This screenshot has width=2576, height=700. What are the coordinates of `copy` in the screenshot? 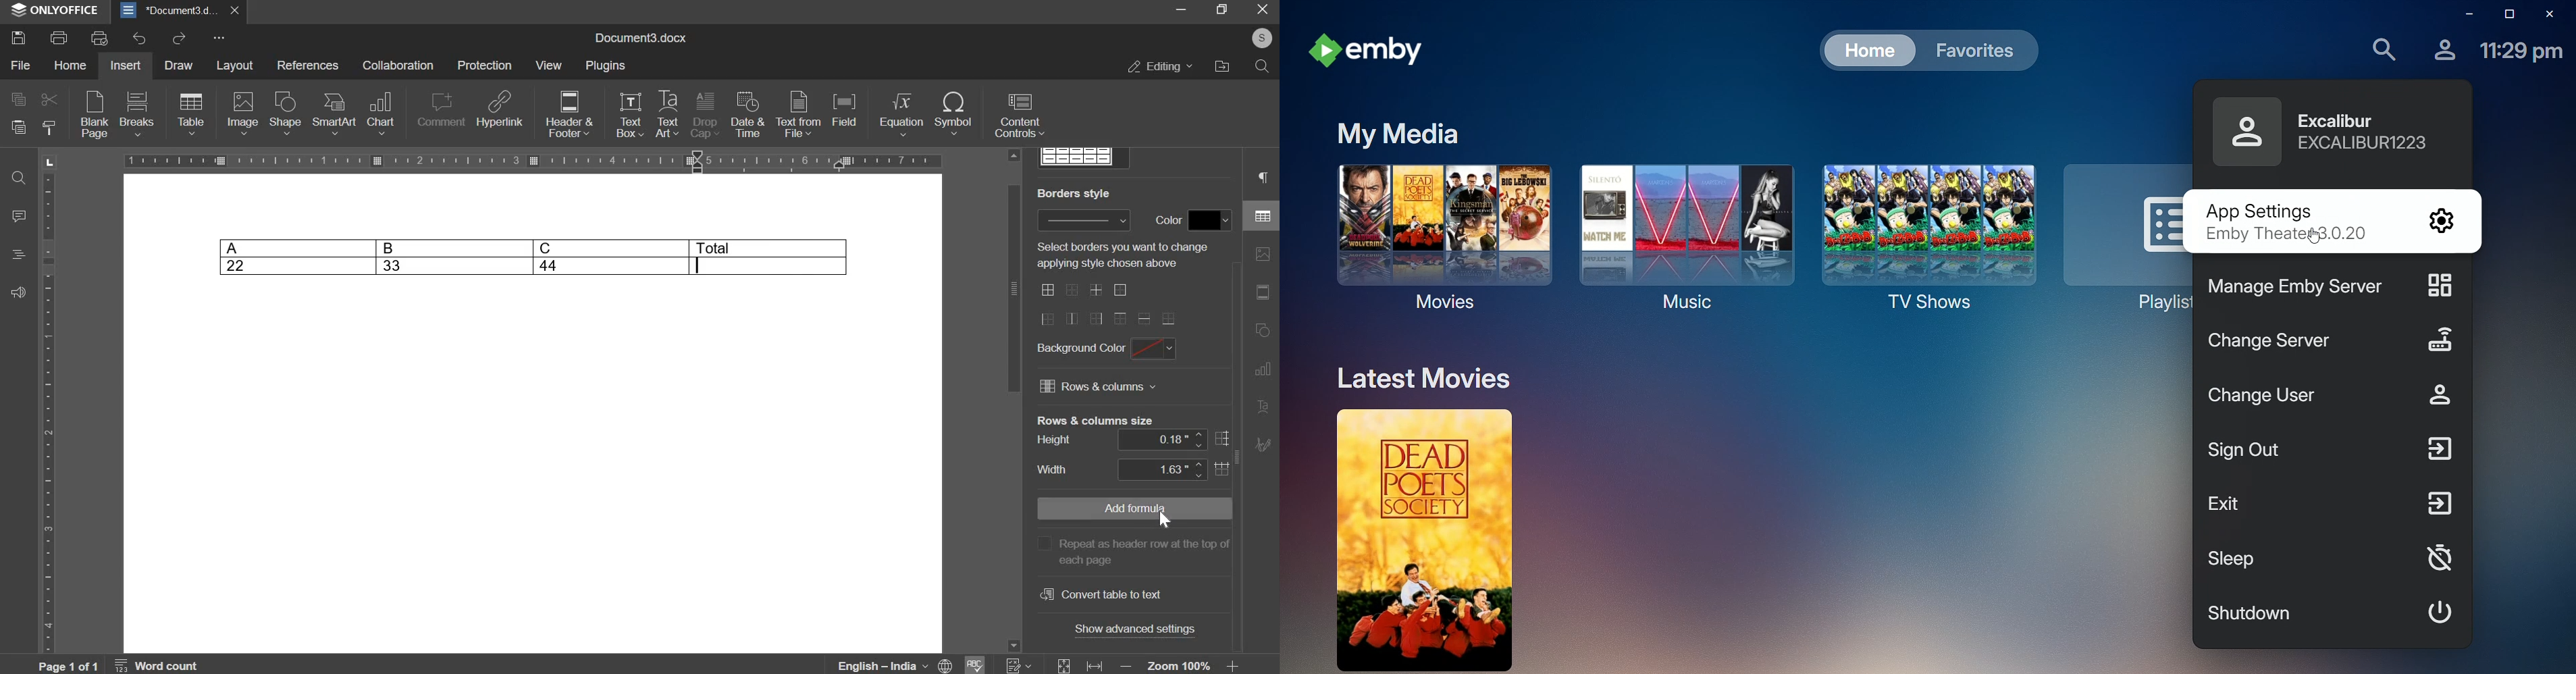 It's located at (16, 101).